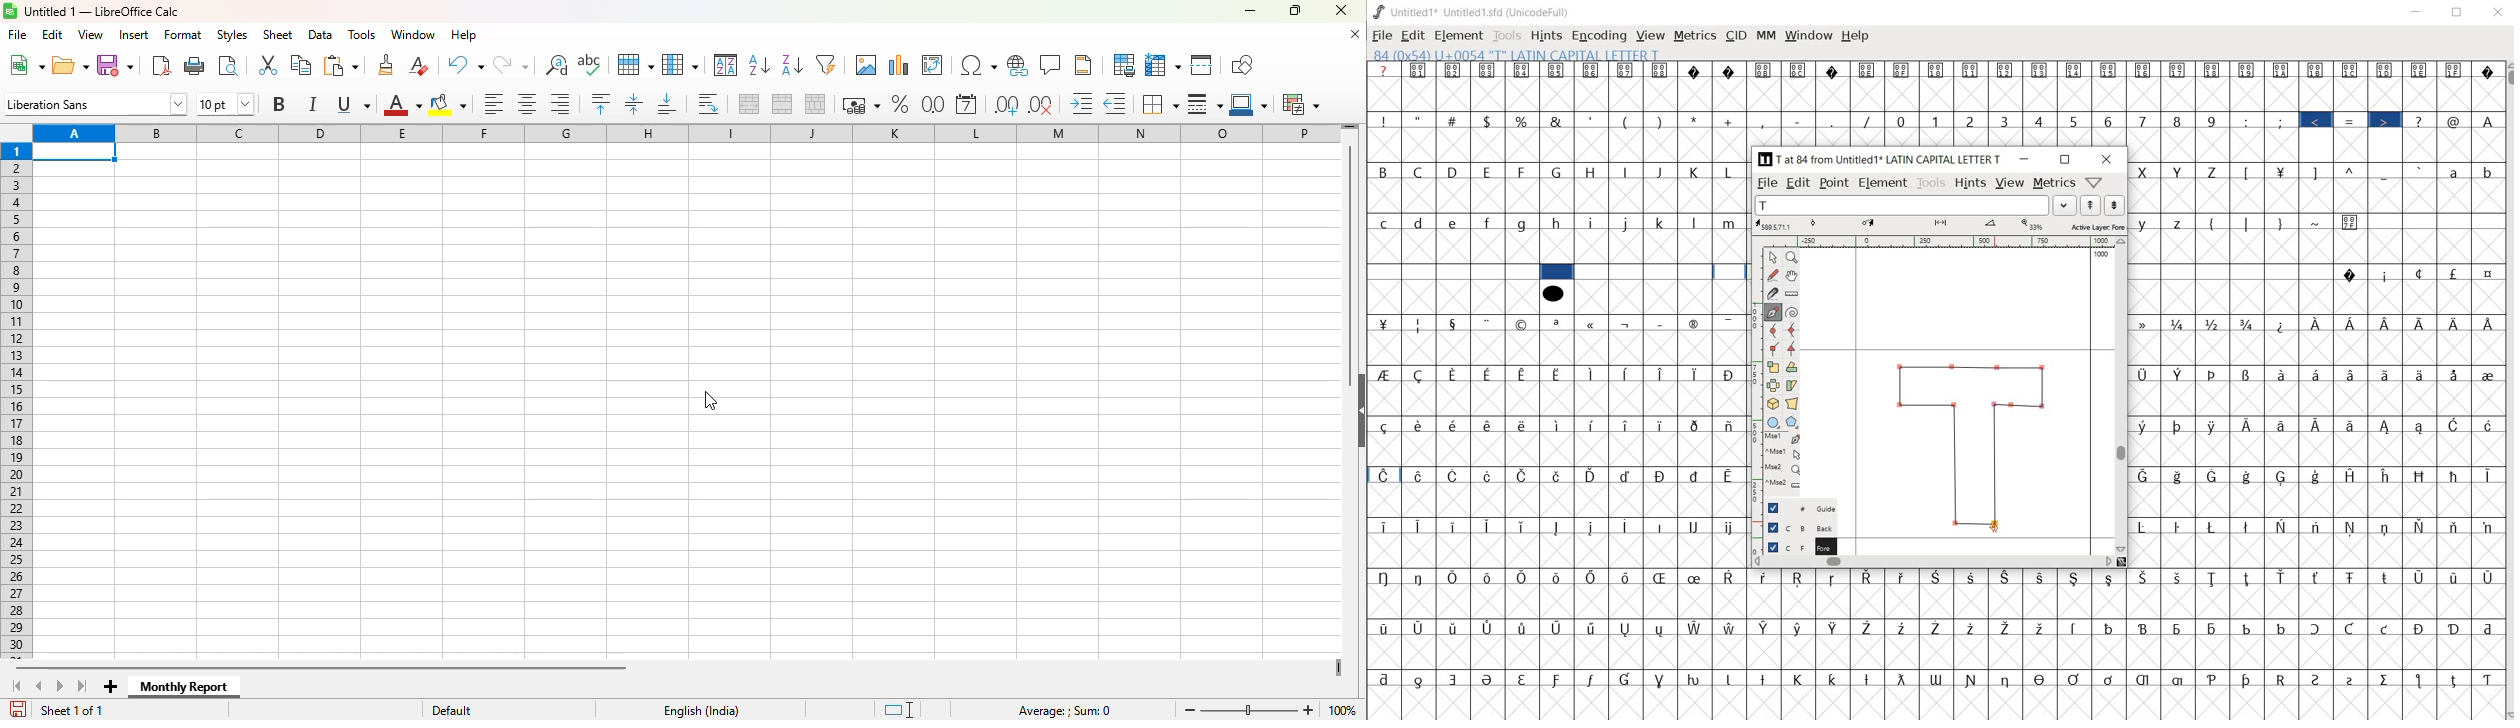 The height and width of the screenshot is (728, 2520). I want to click on pen tool cursor, so click(1992, 527).